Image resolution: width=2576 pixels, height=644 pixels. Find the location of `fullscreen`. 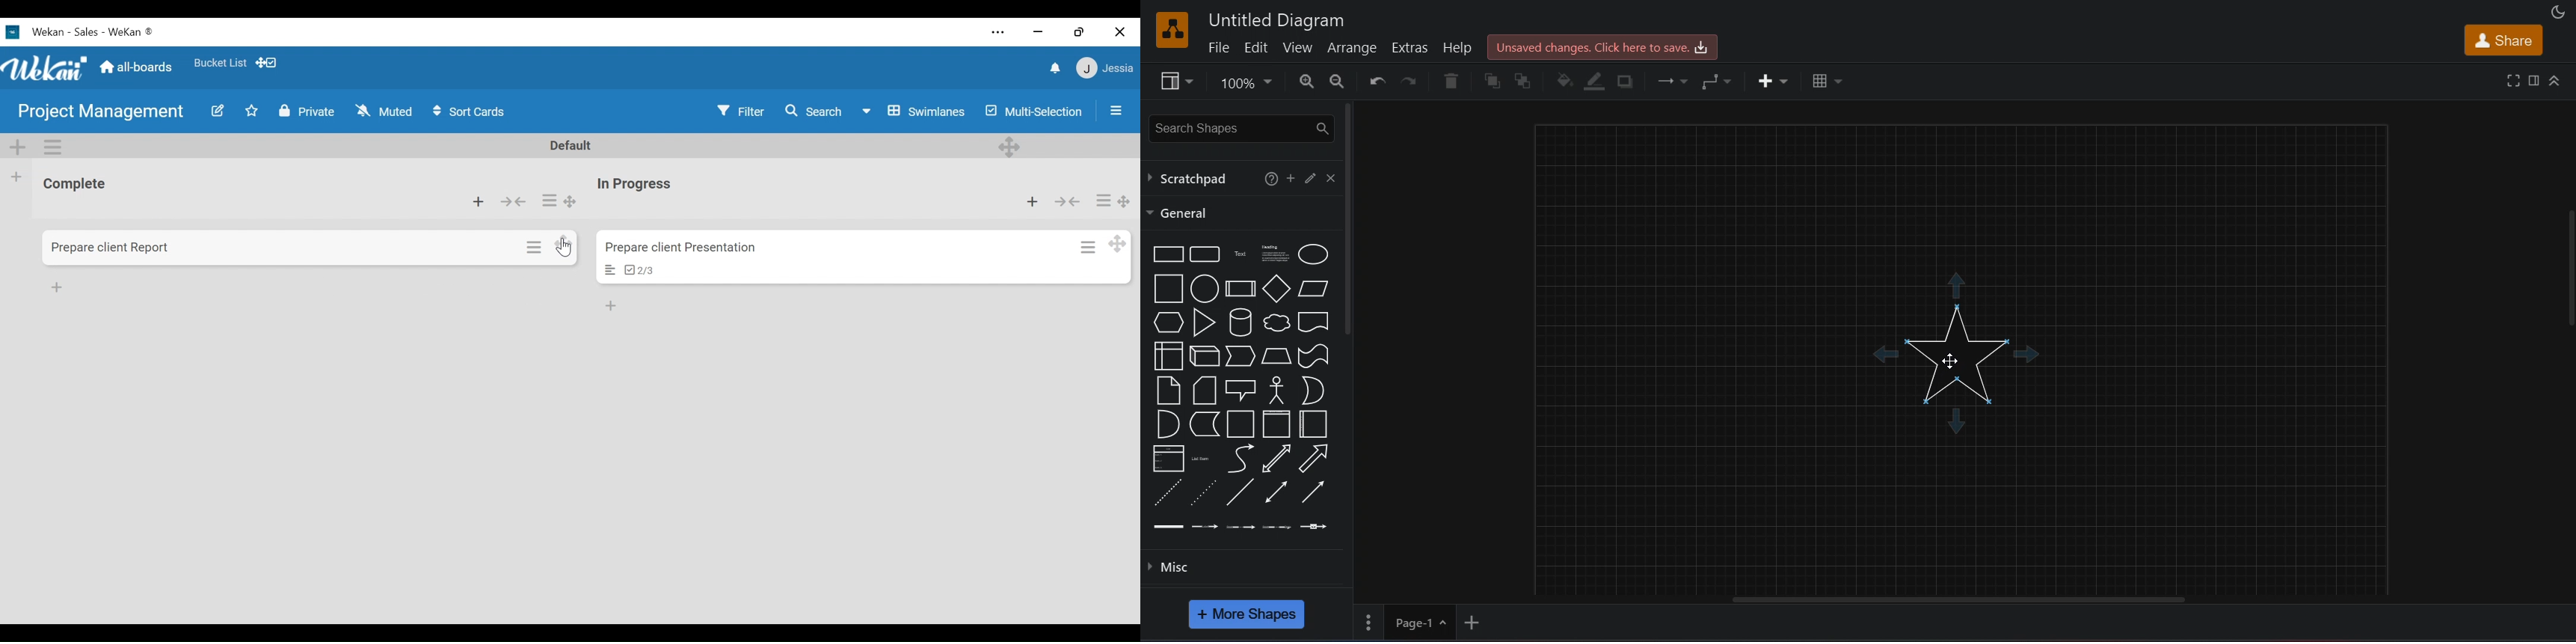

fullscreen is located at coordinates (2511, 80).